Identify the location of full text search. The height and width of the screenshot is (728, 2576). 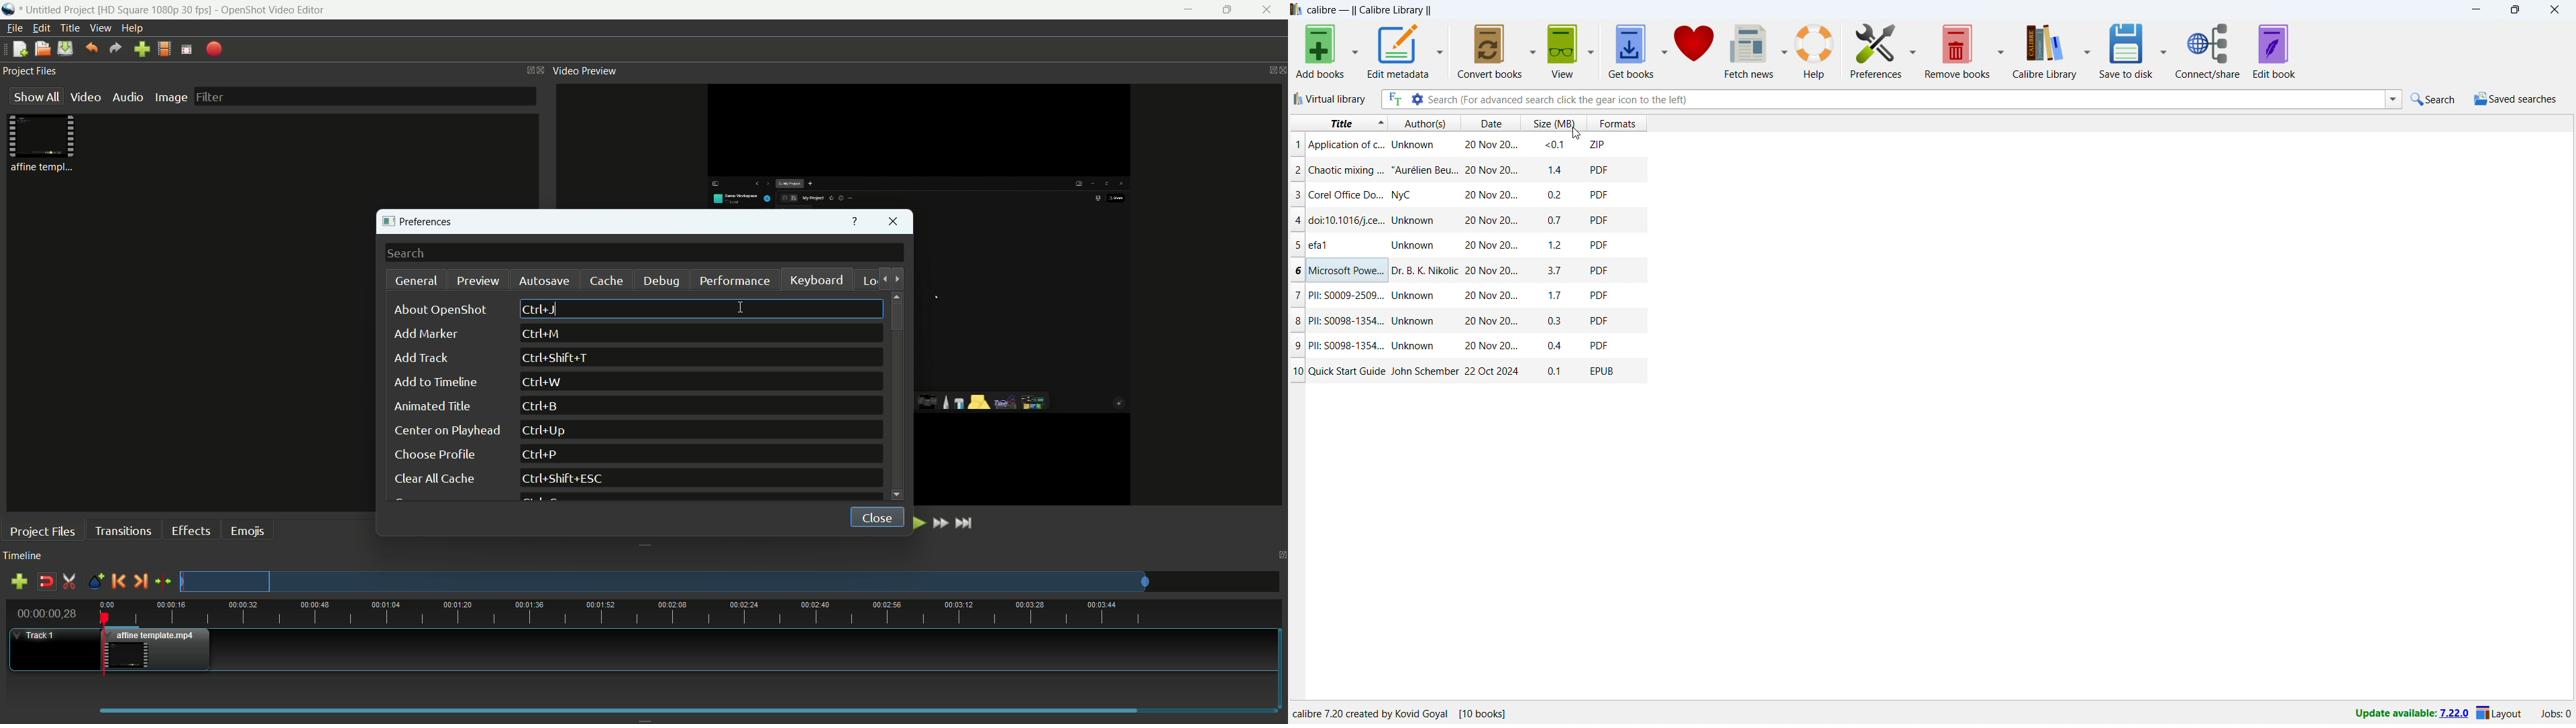
(1393, 99).